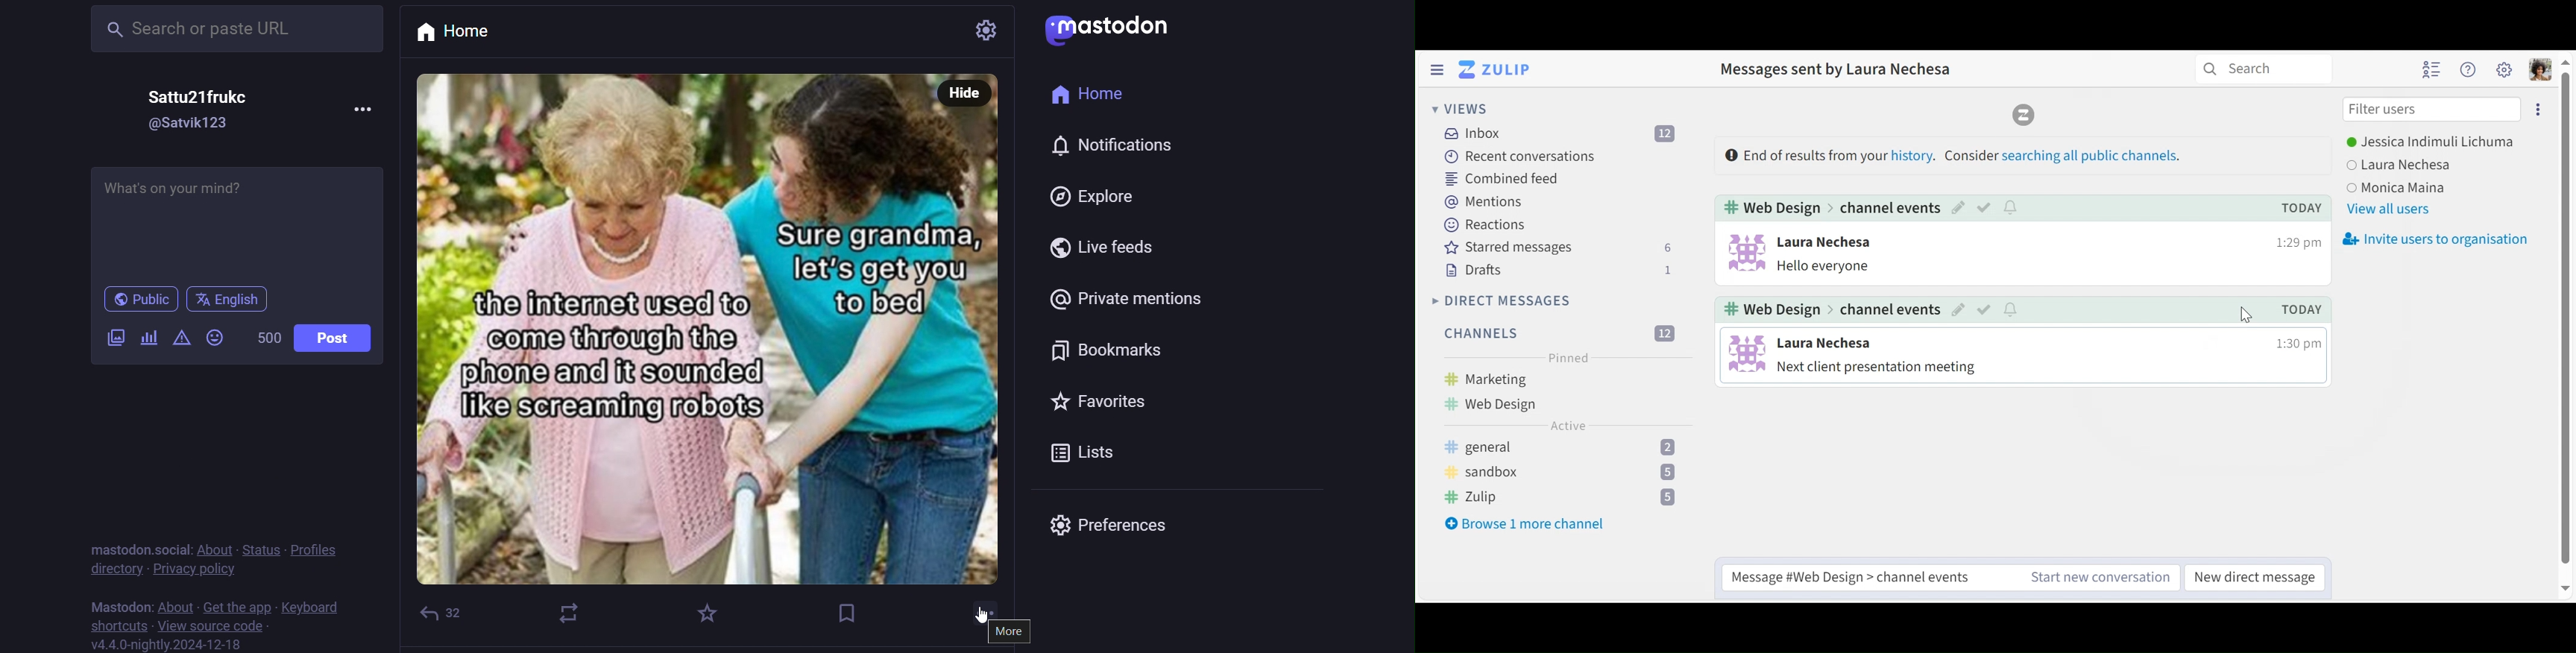  Describe the element at coordinates (1827, 344) in the screenshot. I see `user name` at that location.